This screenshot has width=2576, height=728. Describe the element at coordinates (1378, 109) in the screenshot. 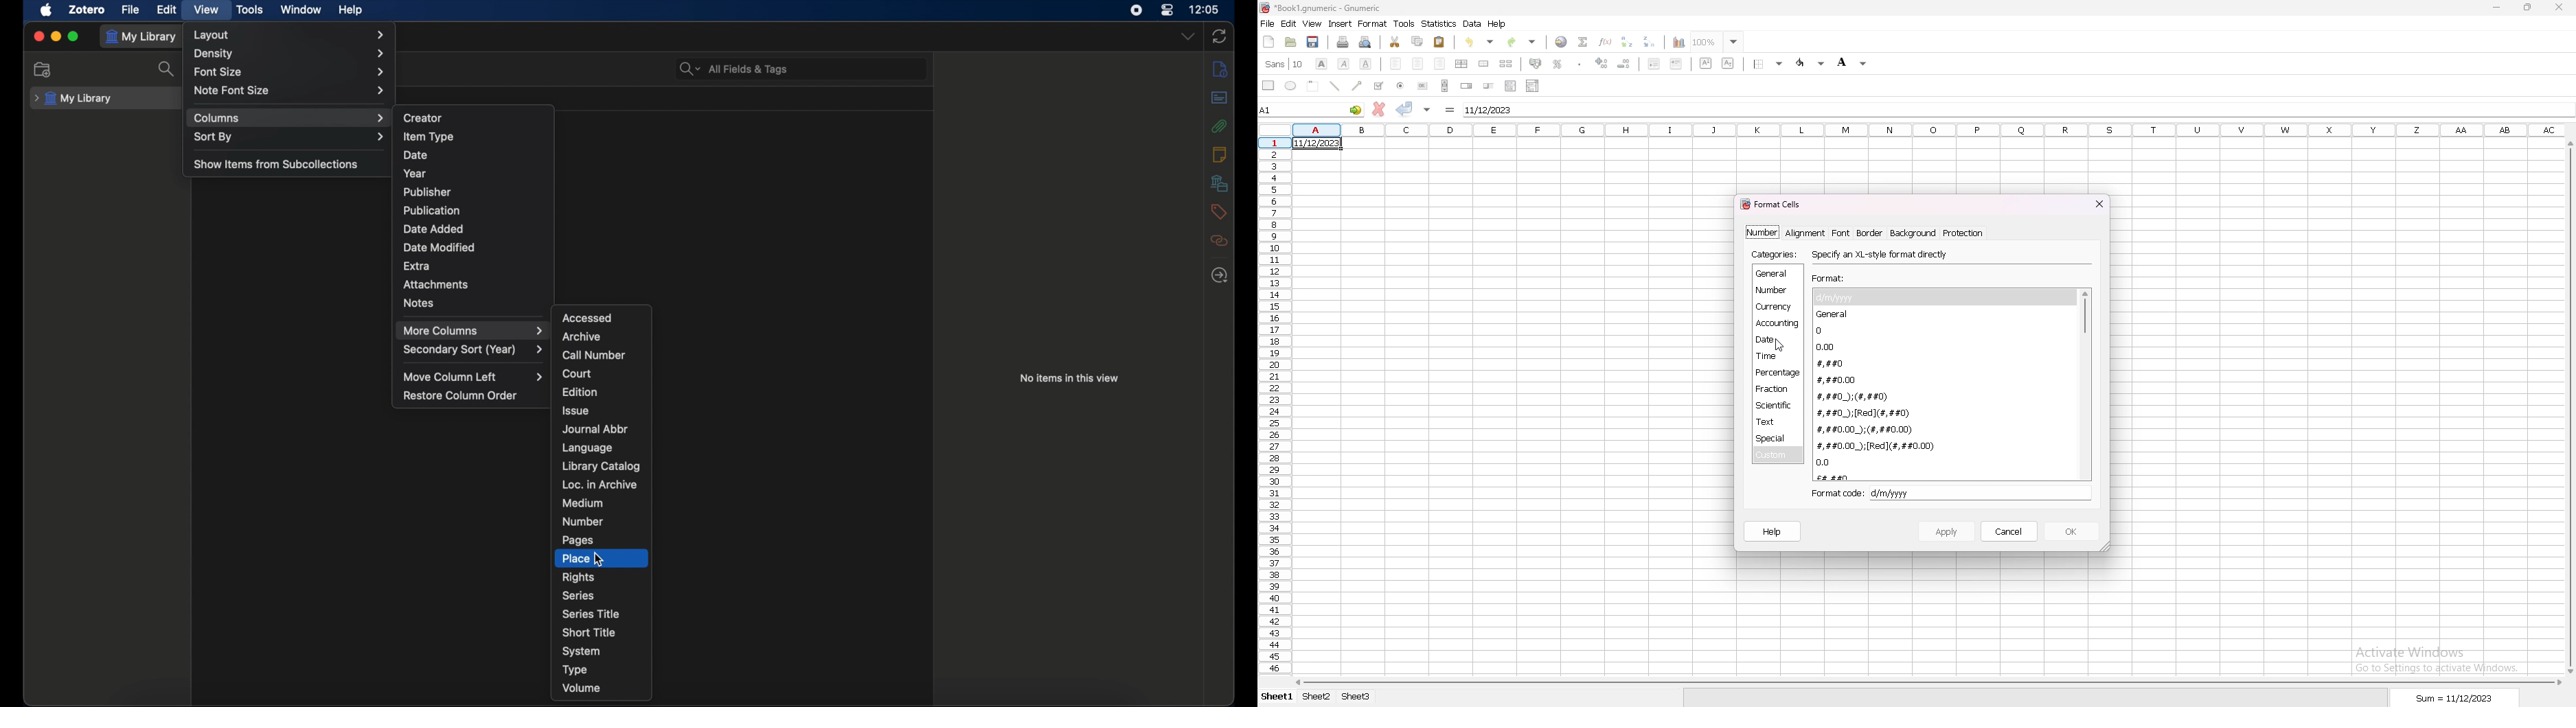

I see `cancel changes` at that location.